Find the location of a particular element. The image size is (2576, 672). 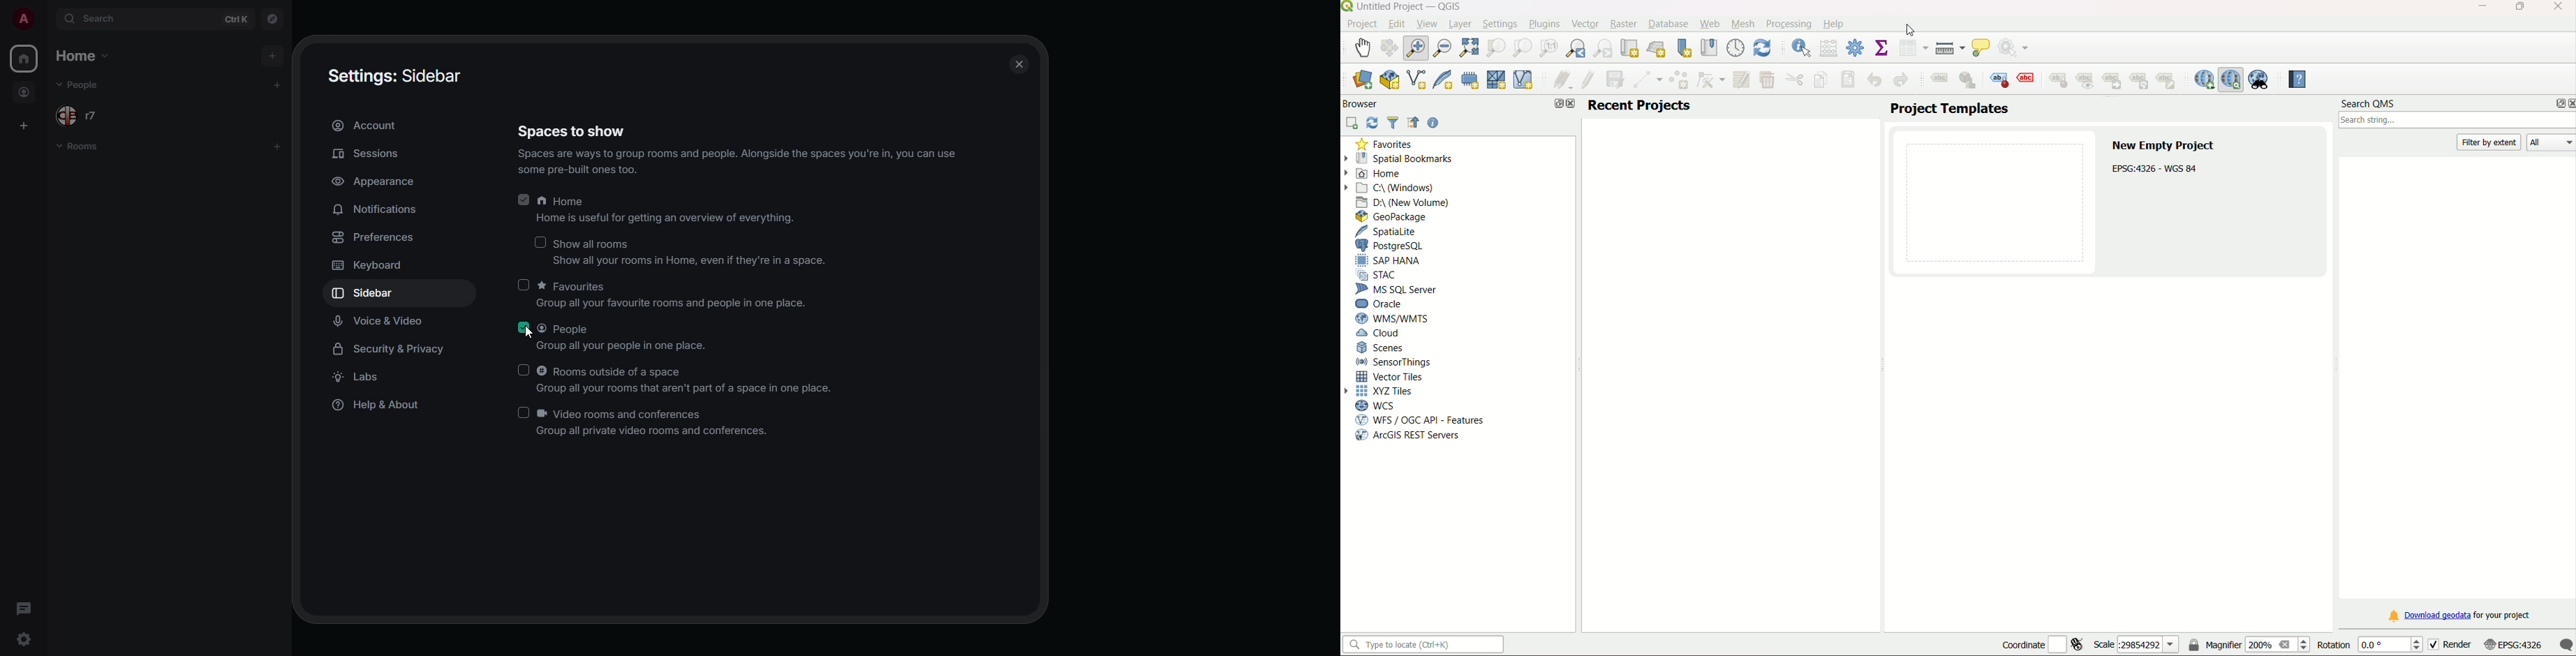

layer diagram is located at coordinates (1969, 81).